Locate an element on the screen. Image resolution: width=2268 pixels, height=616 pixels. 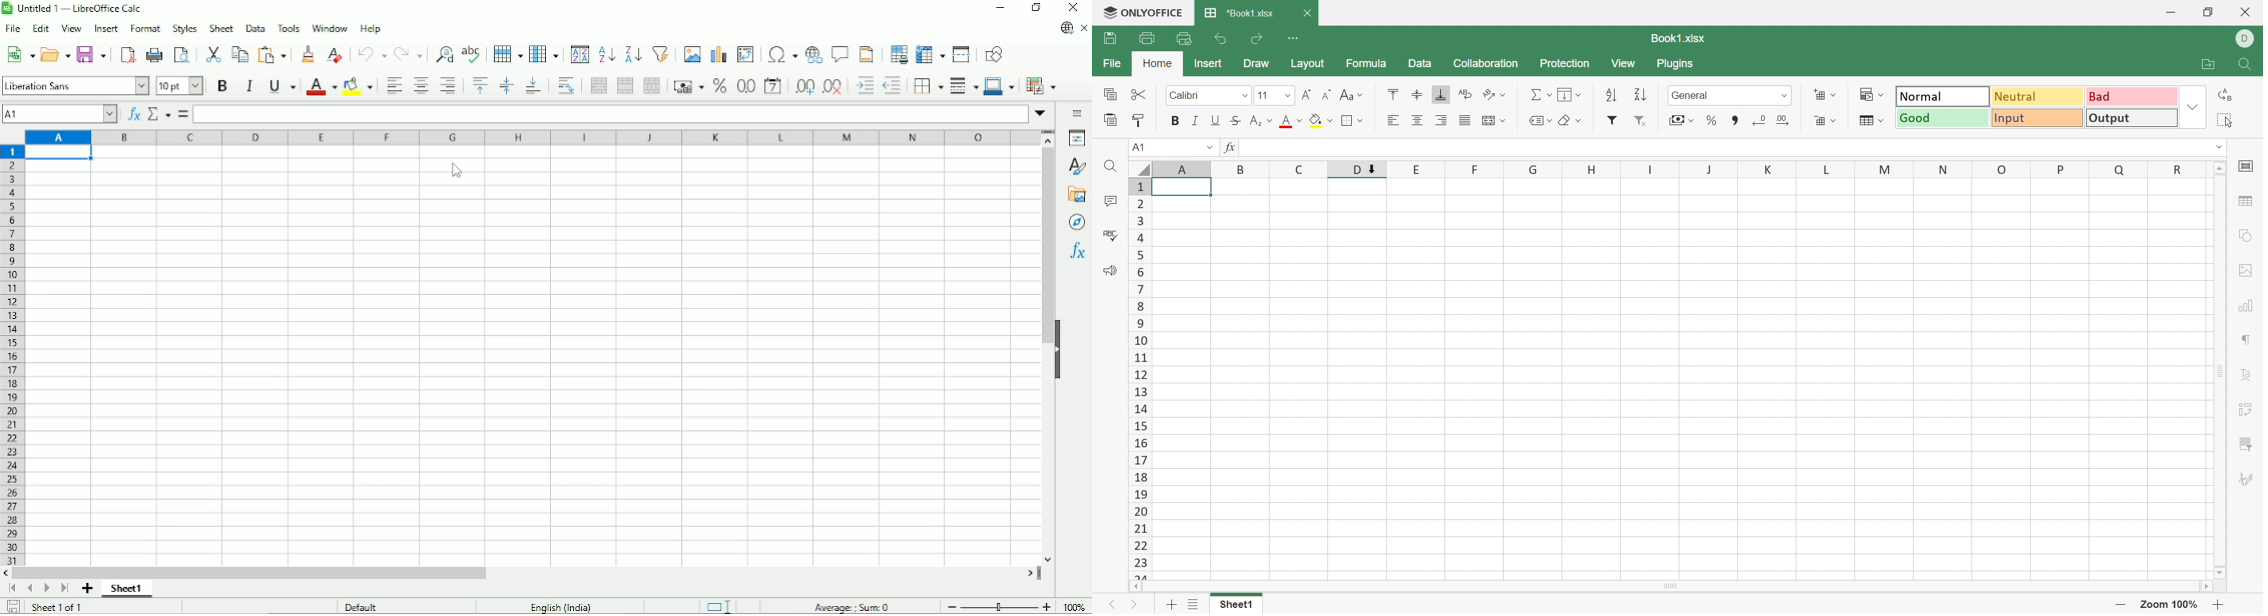
Underline is located at coordinates (281, 85).